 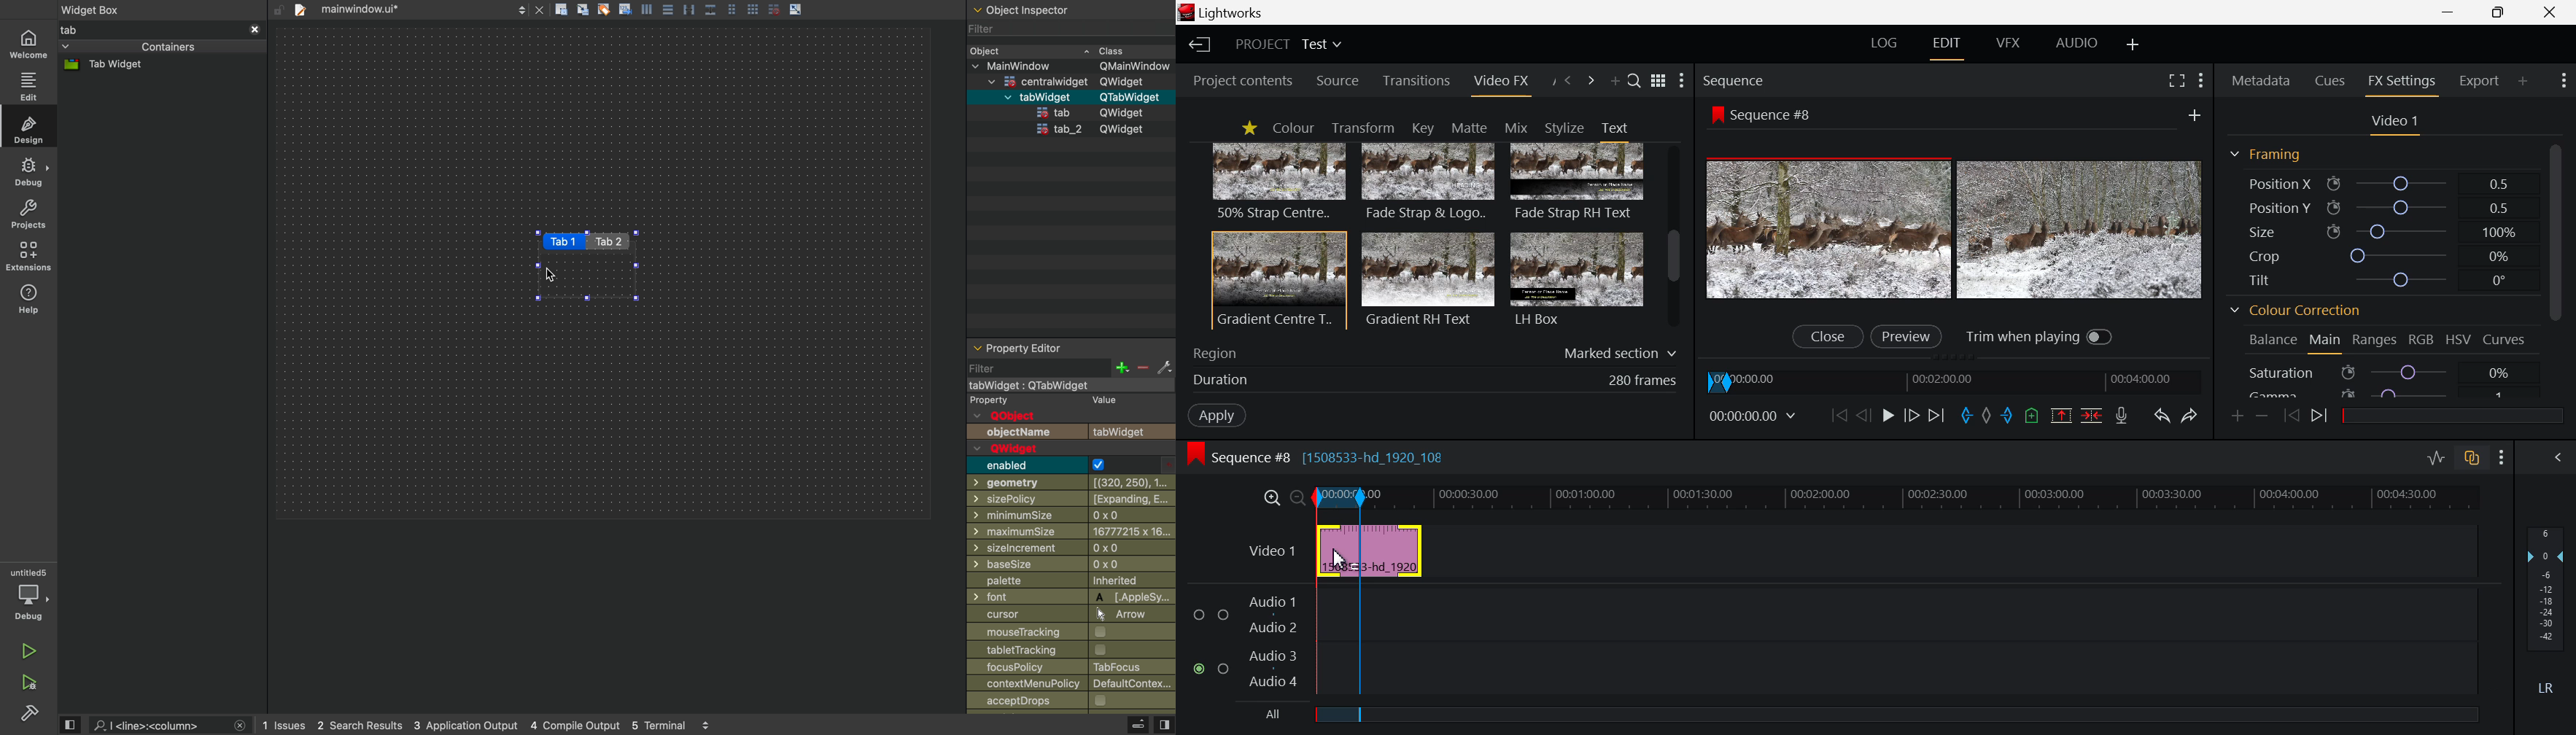 I want to click on Timeline Zoom In, so click(x=1272, y=496).